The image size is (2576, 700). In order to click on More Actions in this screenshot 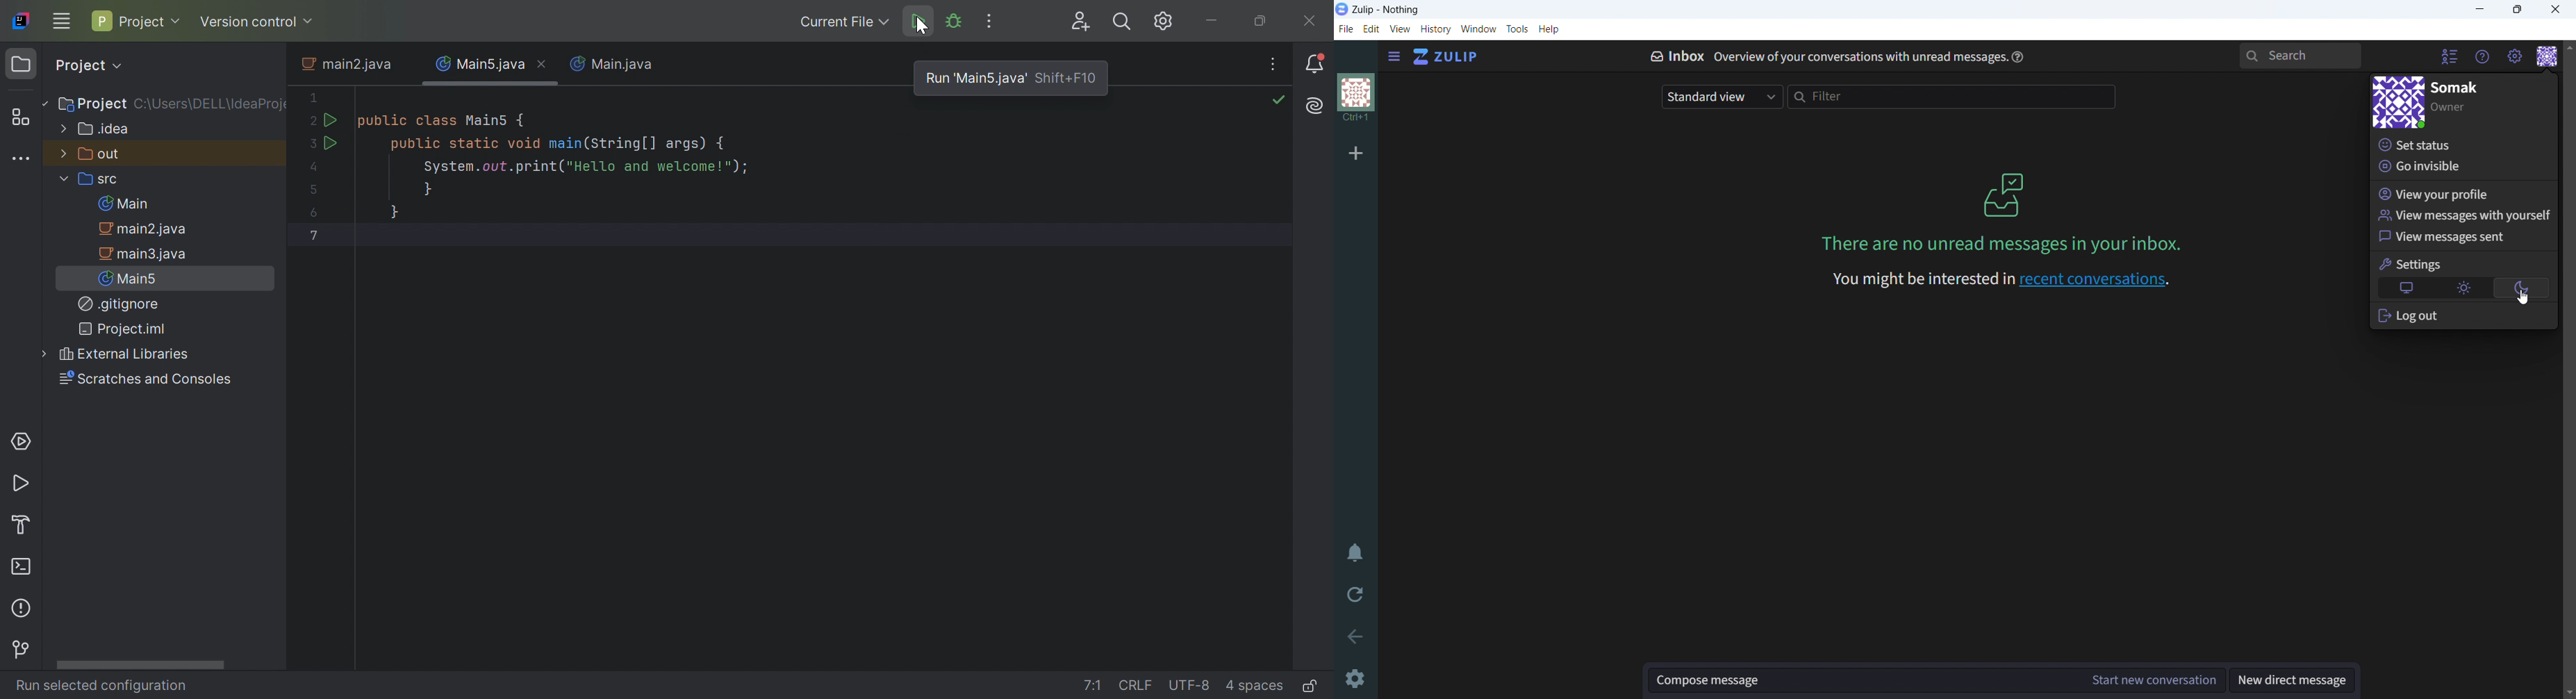, I will do `click(992, 22)`.